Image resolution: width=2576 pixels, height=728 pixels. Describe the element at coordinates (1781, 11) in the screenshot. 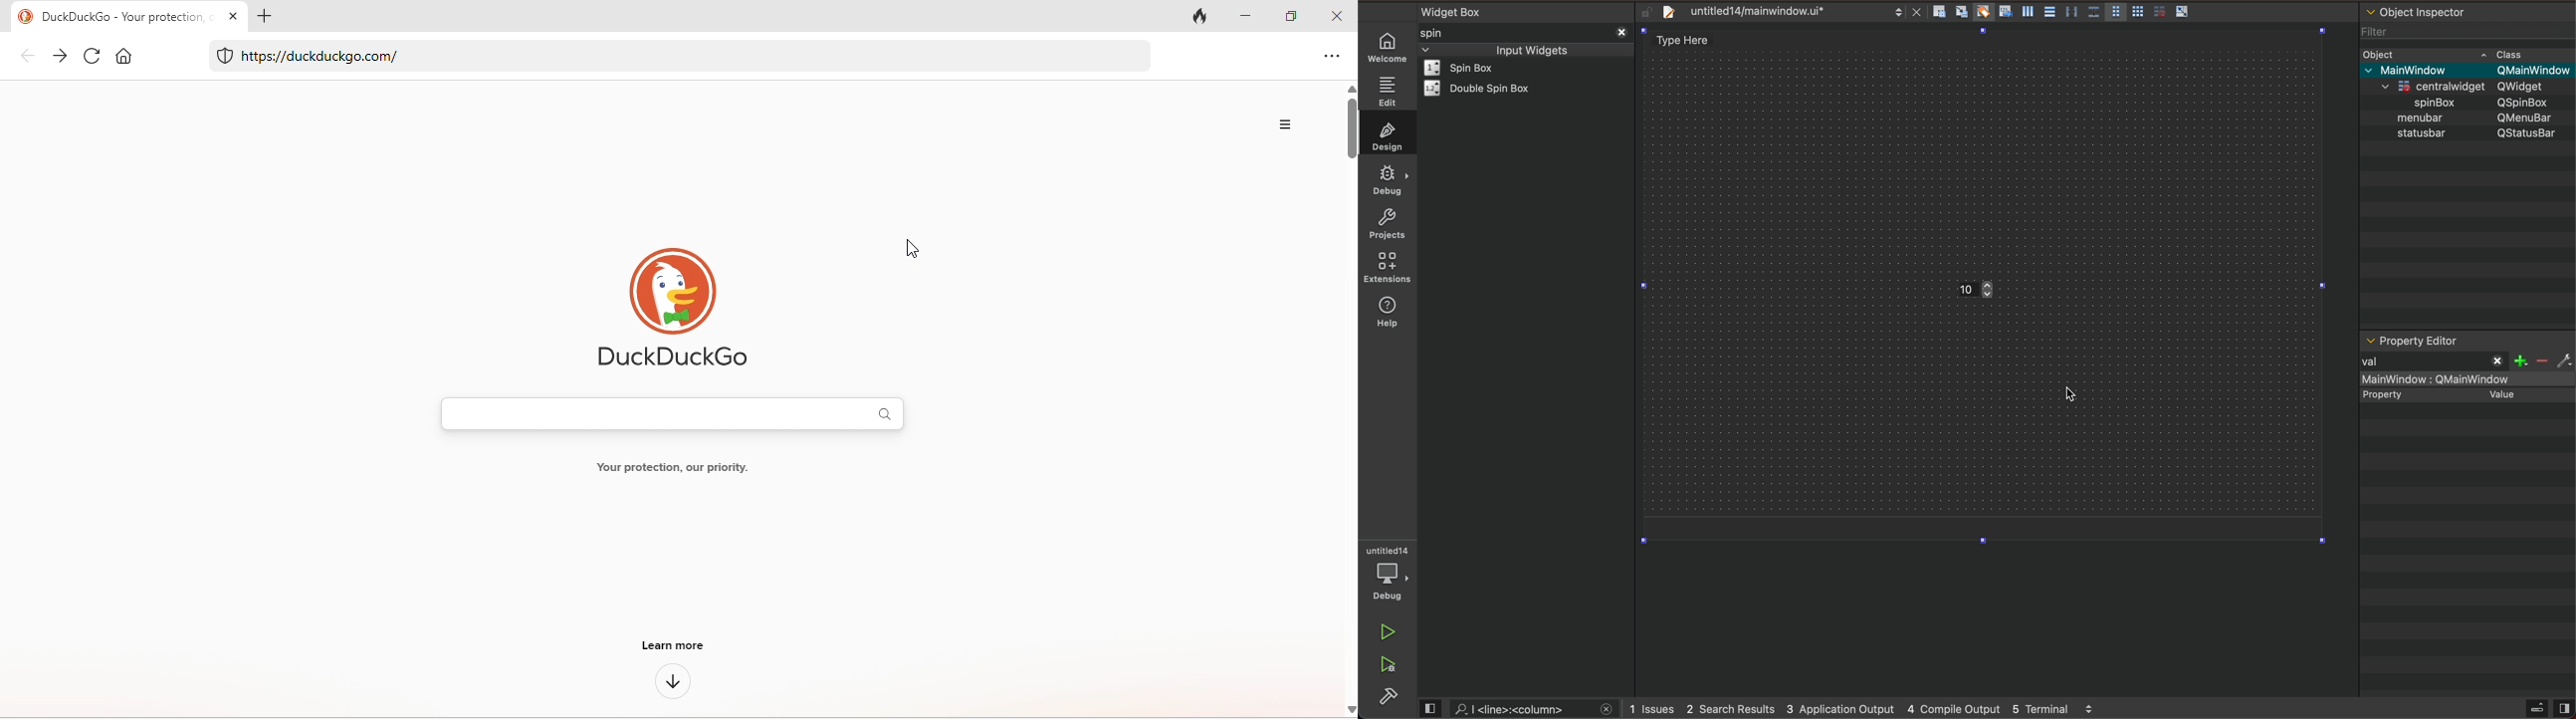

I see `file tab` at that location.